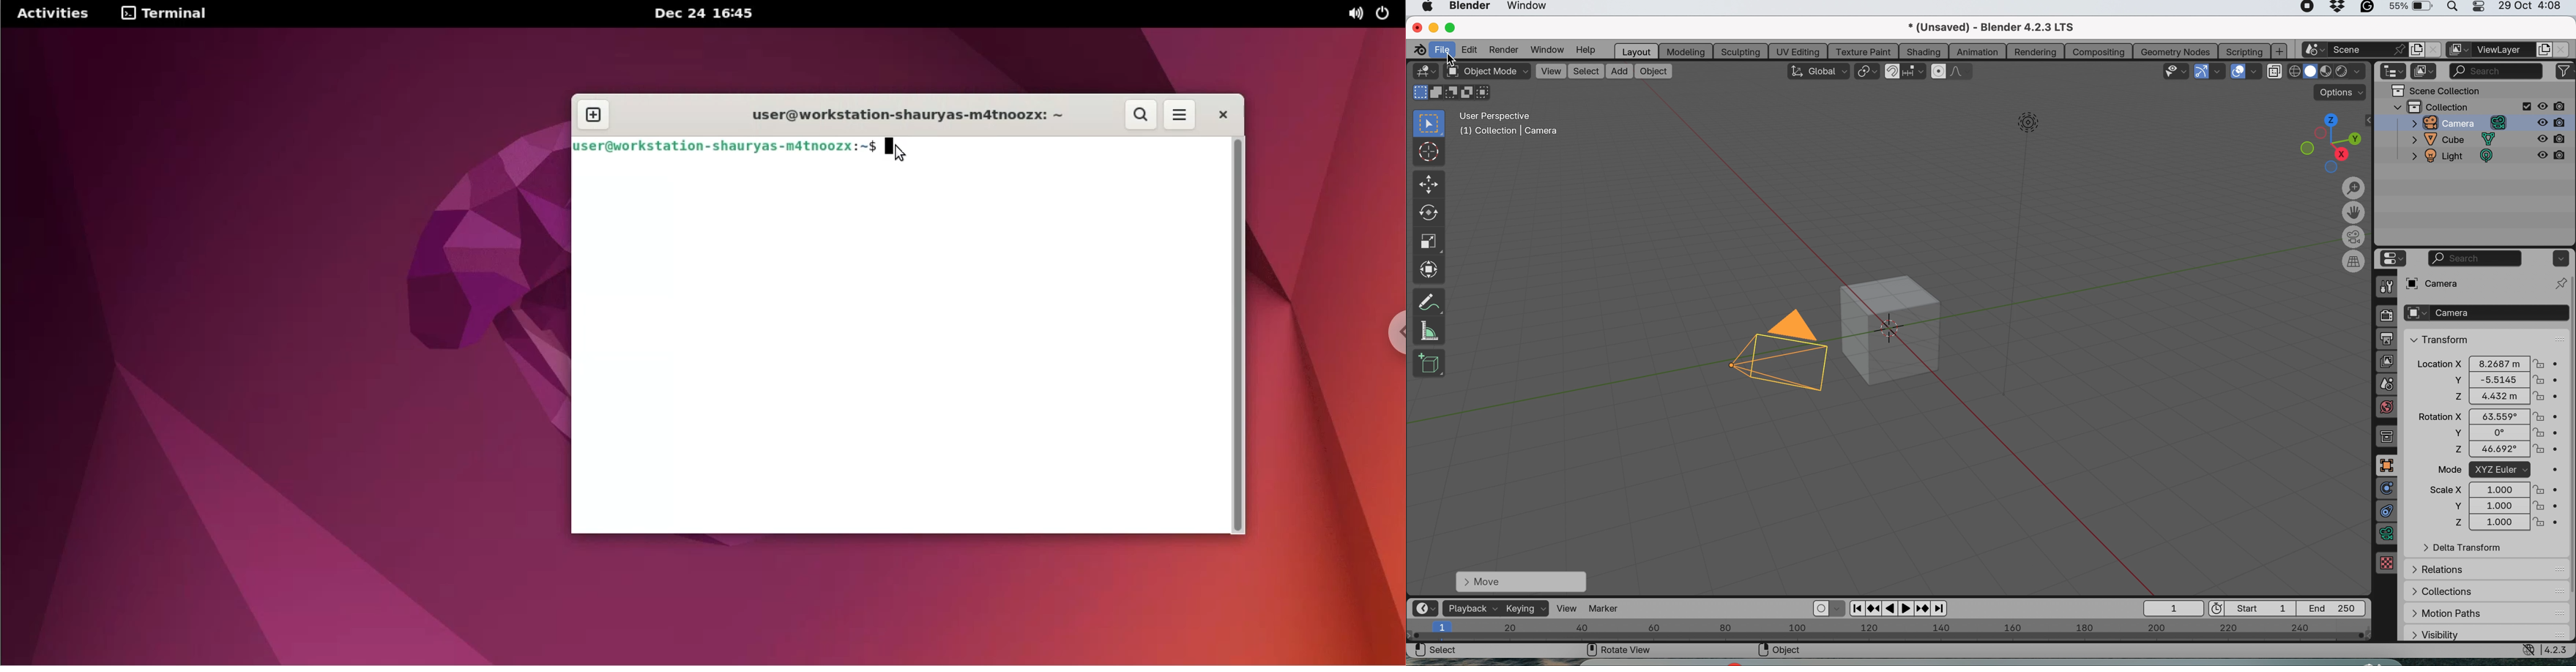 The height and width of the screenshot is (672, 2576). I want to click on z 4.432 m, so click(2493, 397).